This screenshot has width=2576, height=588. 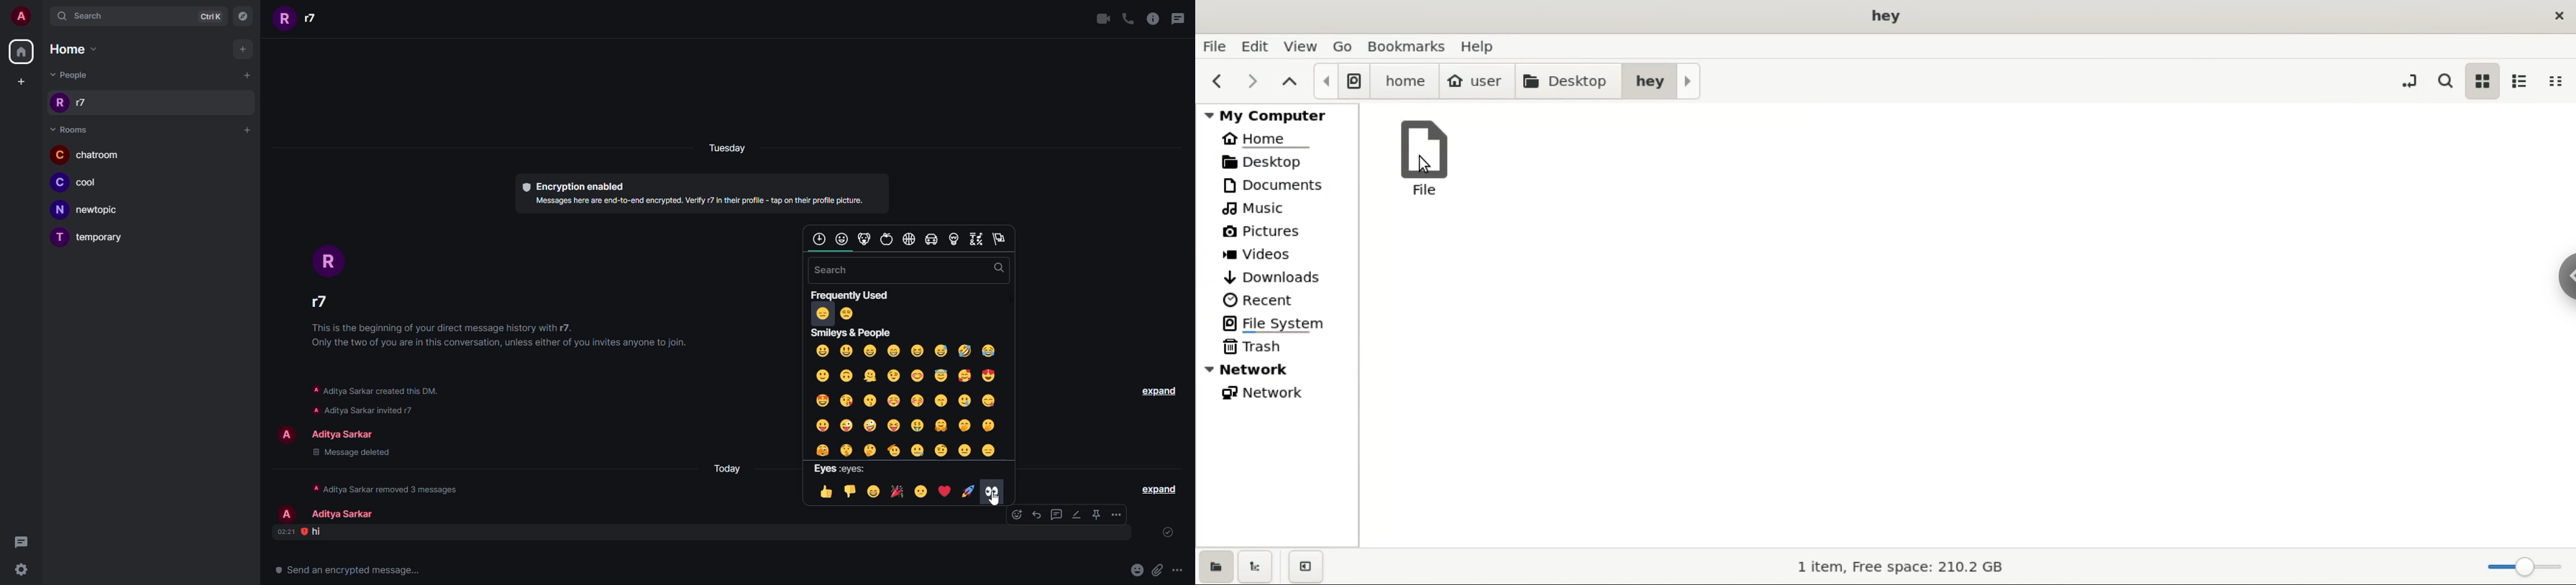 I want to click on people, so click(x=318, y=302).